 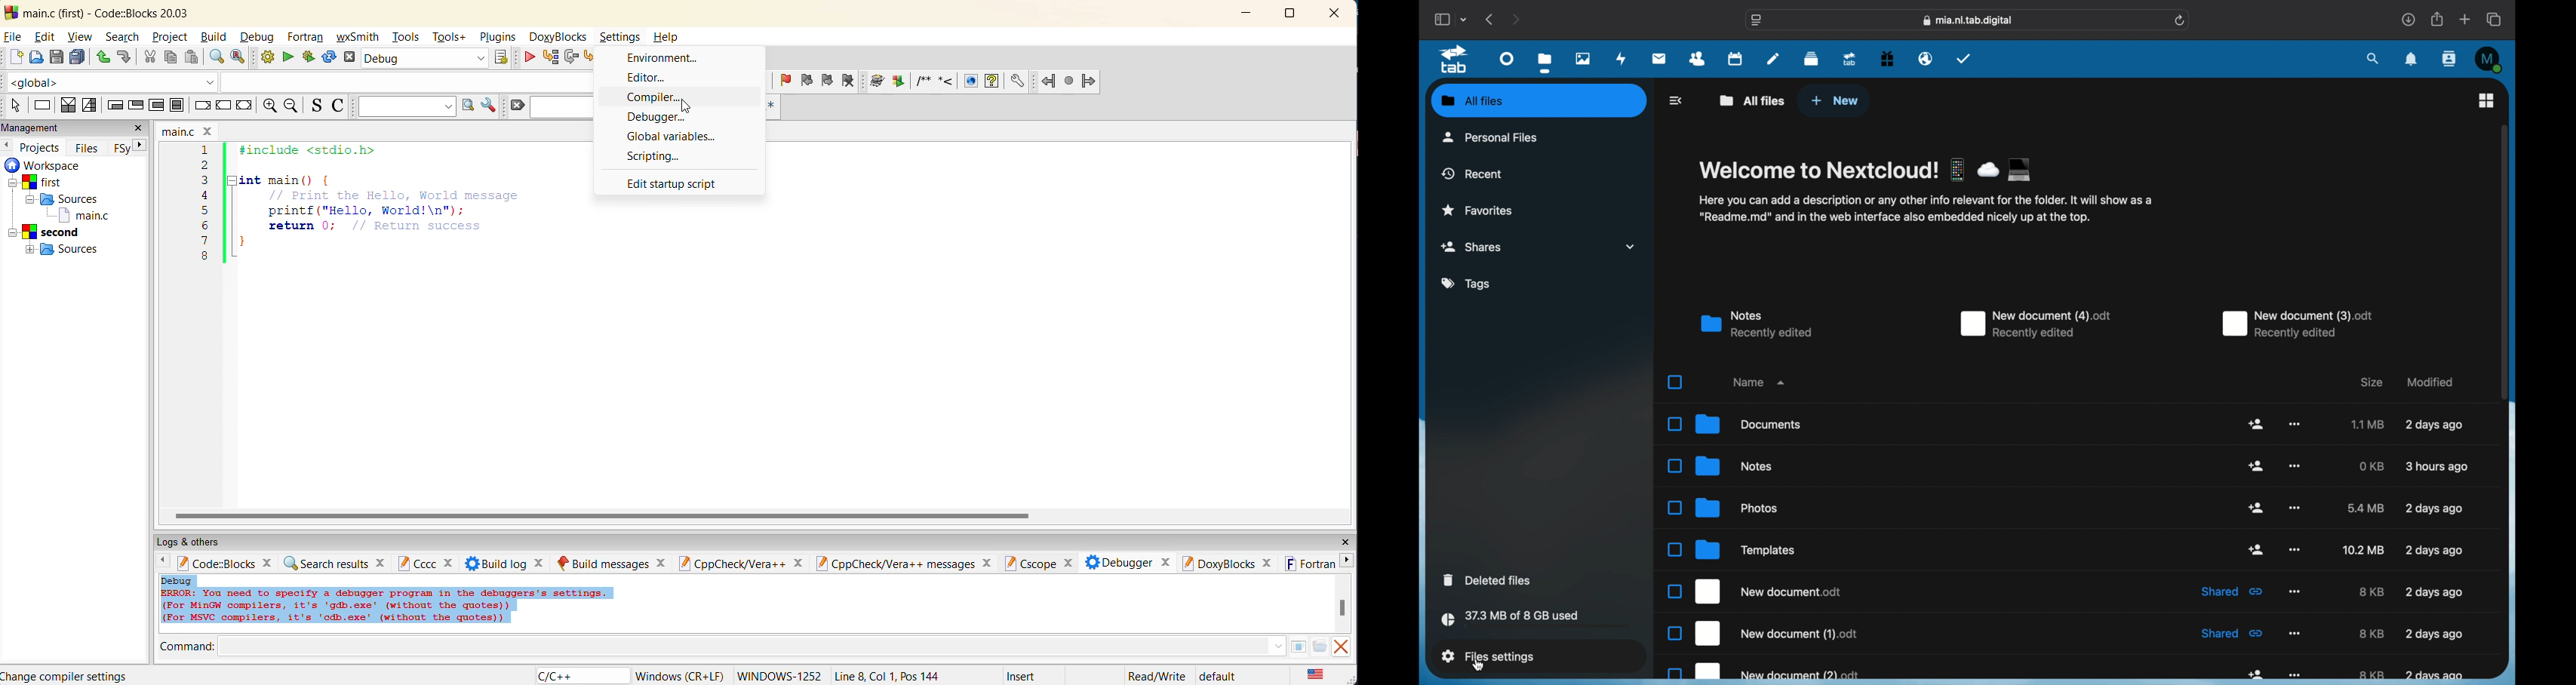 What do you see at coordinates (14, 37) in the screenshot?
I see `file` at bounding box center [14, 37].